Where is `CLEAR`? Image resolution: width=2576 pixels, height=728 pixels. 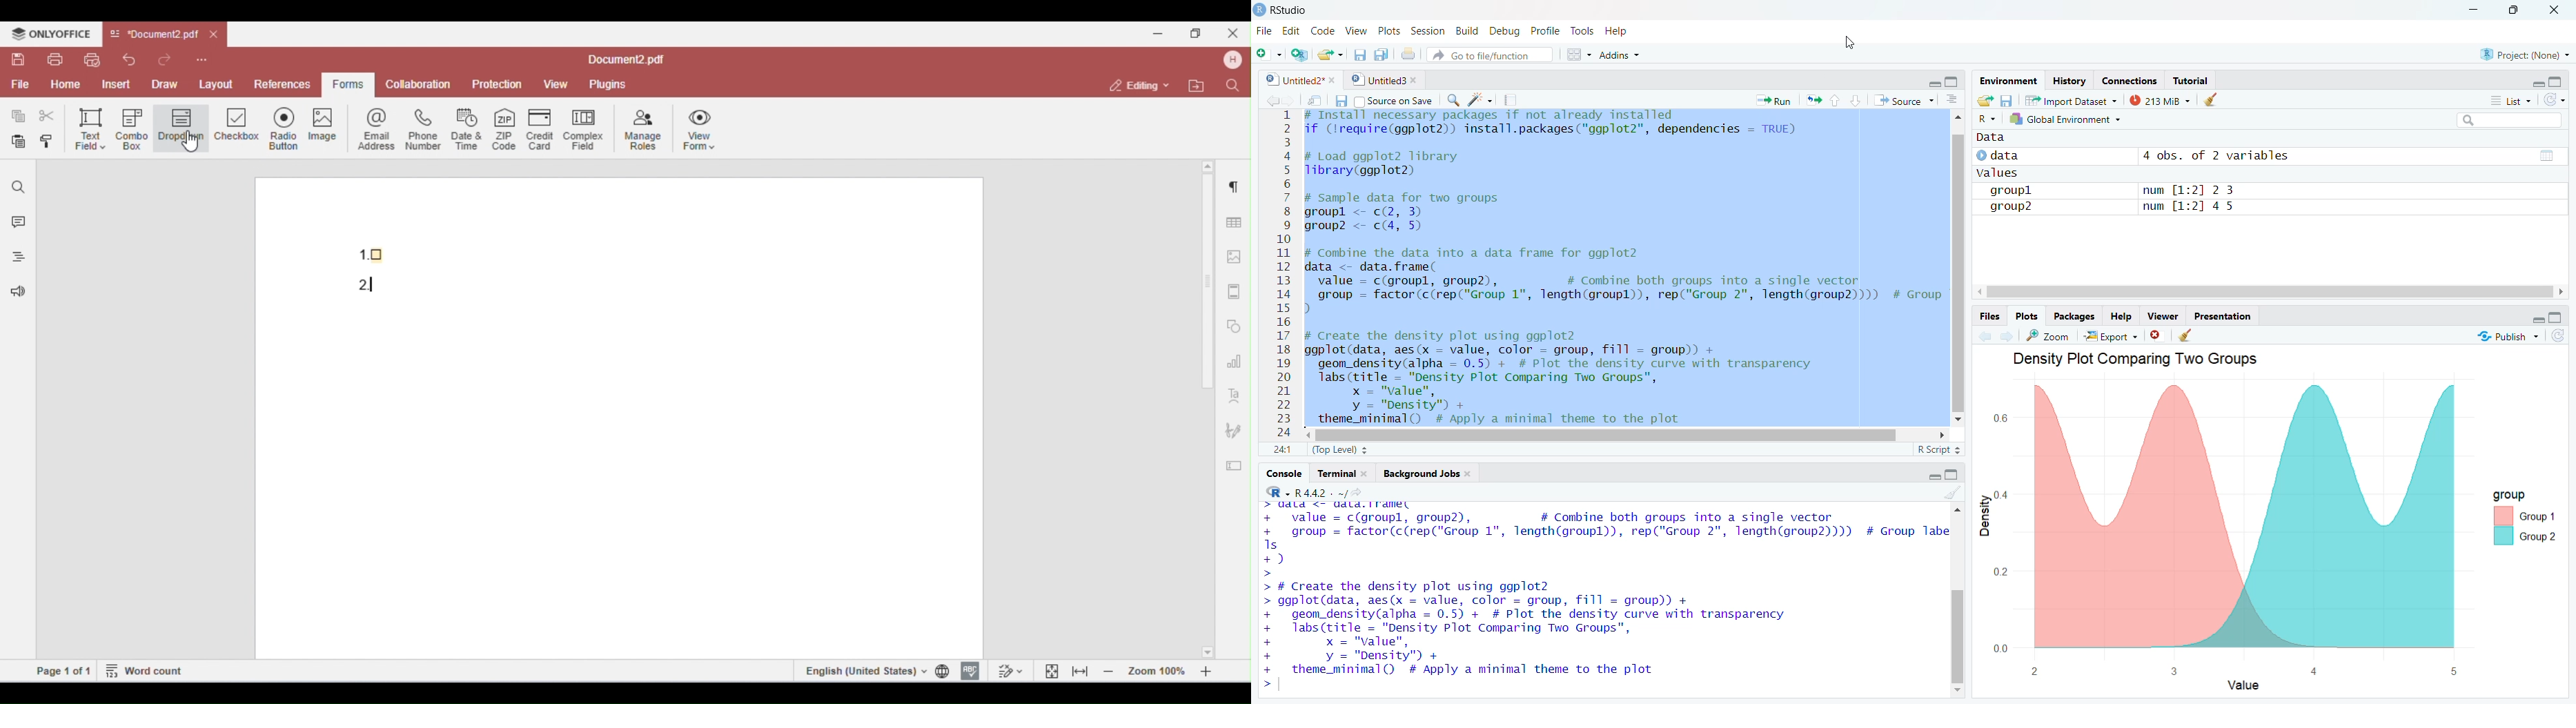 CLEAR is located at coordinates (1948, 493).